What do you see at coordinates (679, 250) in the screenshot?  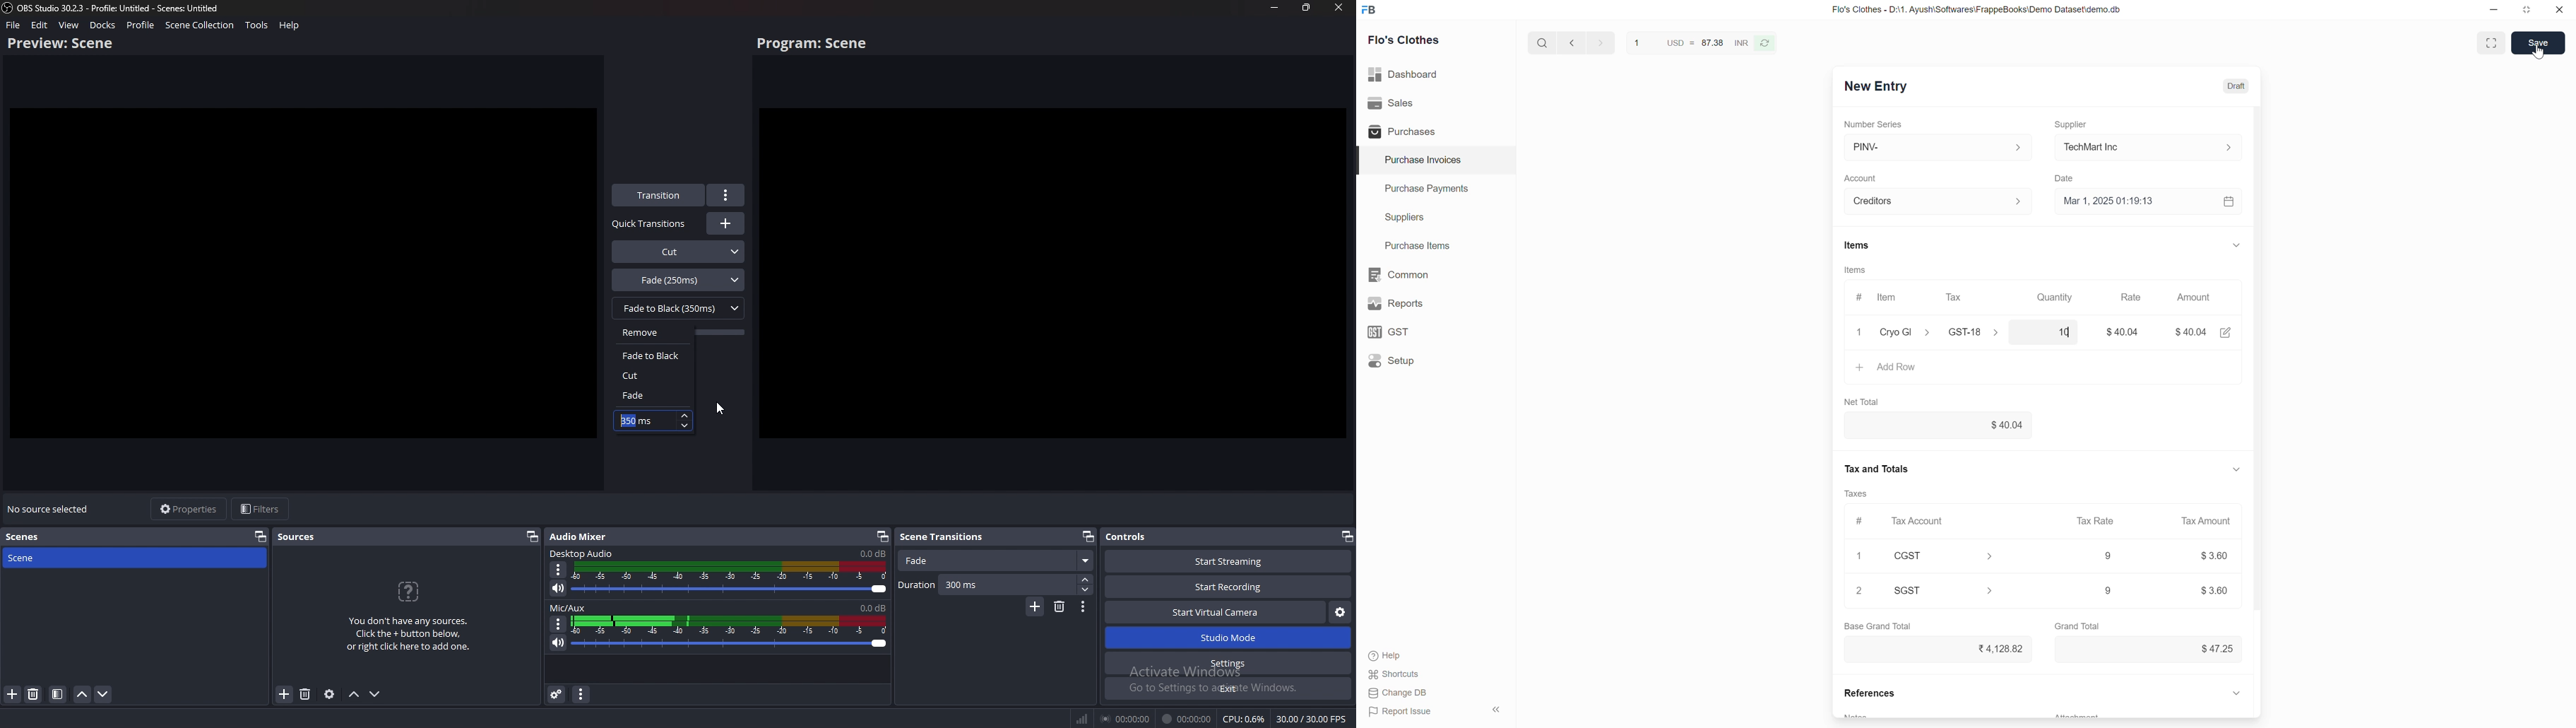 I see `Cut` at bounding box center [679, 250].